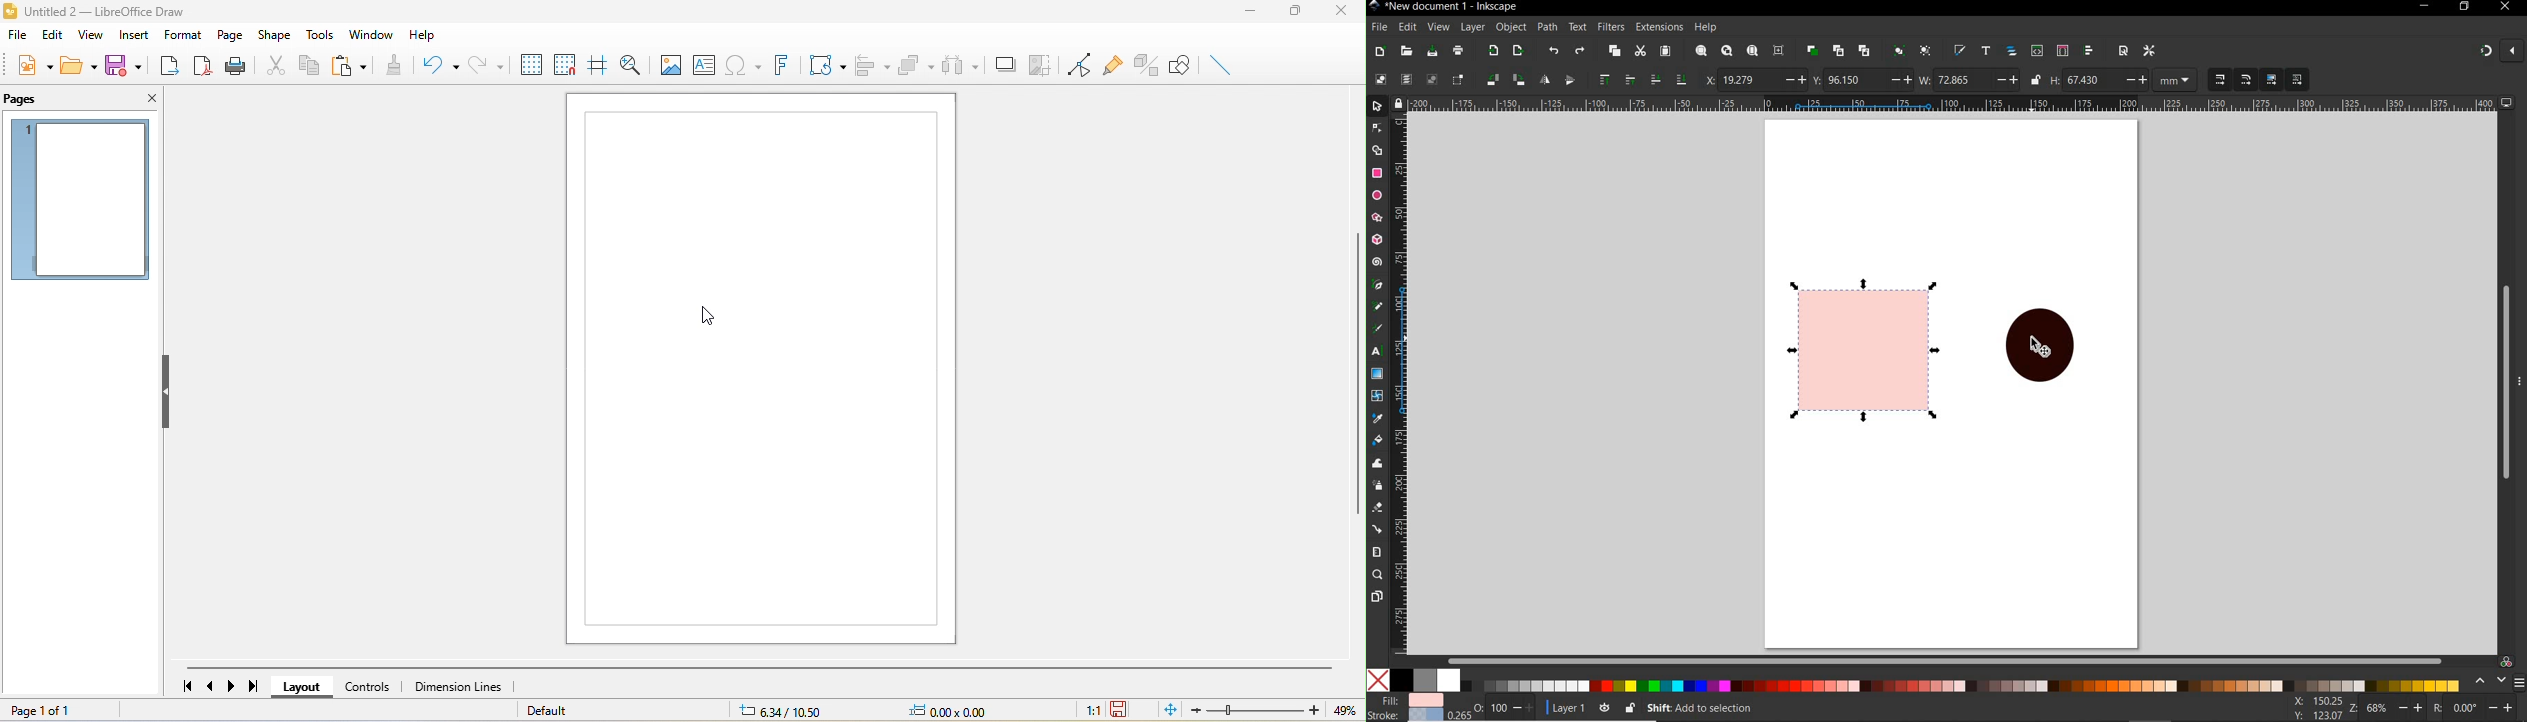 The height and width of the screenshot is (728, 2548). Describe the element at coordinates (1987, 52) in the screenshot. I see `open text` at that location.